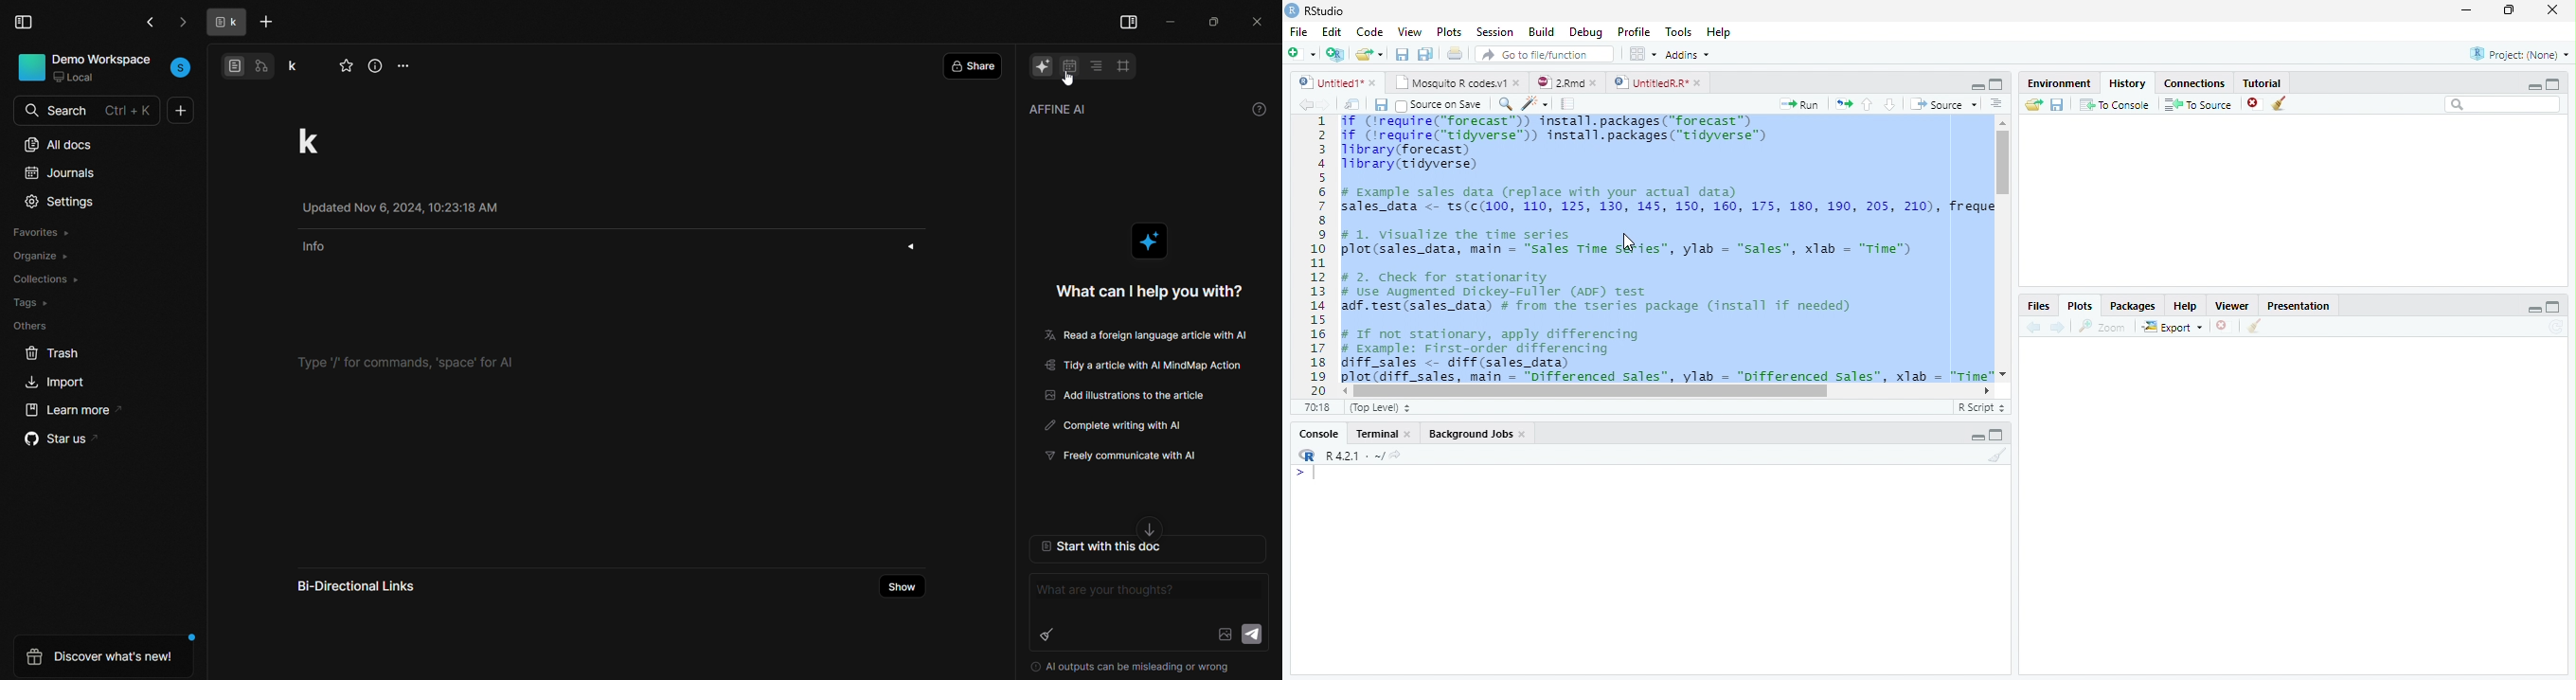 This screenshot has height=700, width=2576. I want to click on File, so click(1298, 31).